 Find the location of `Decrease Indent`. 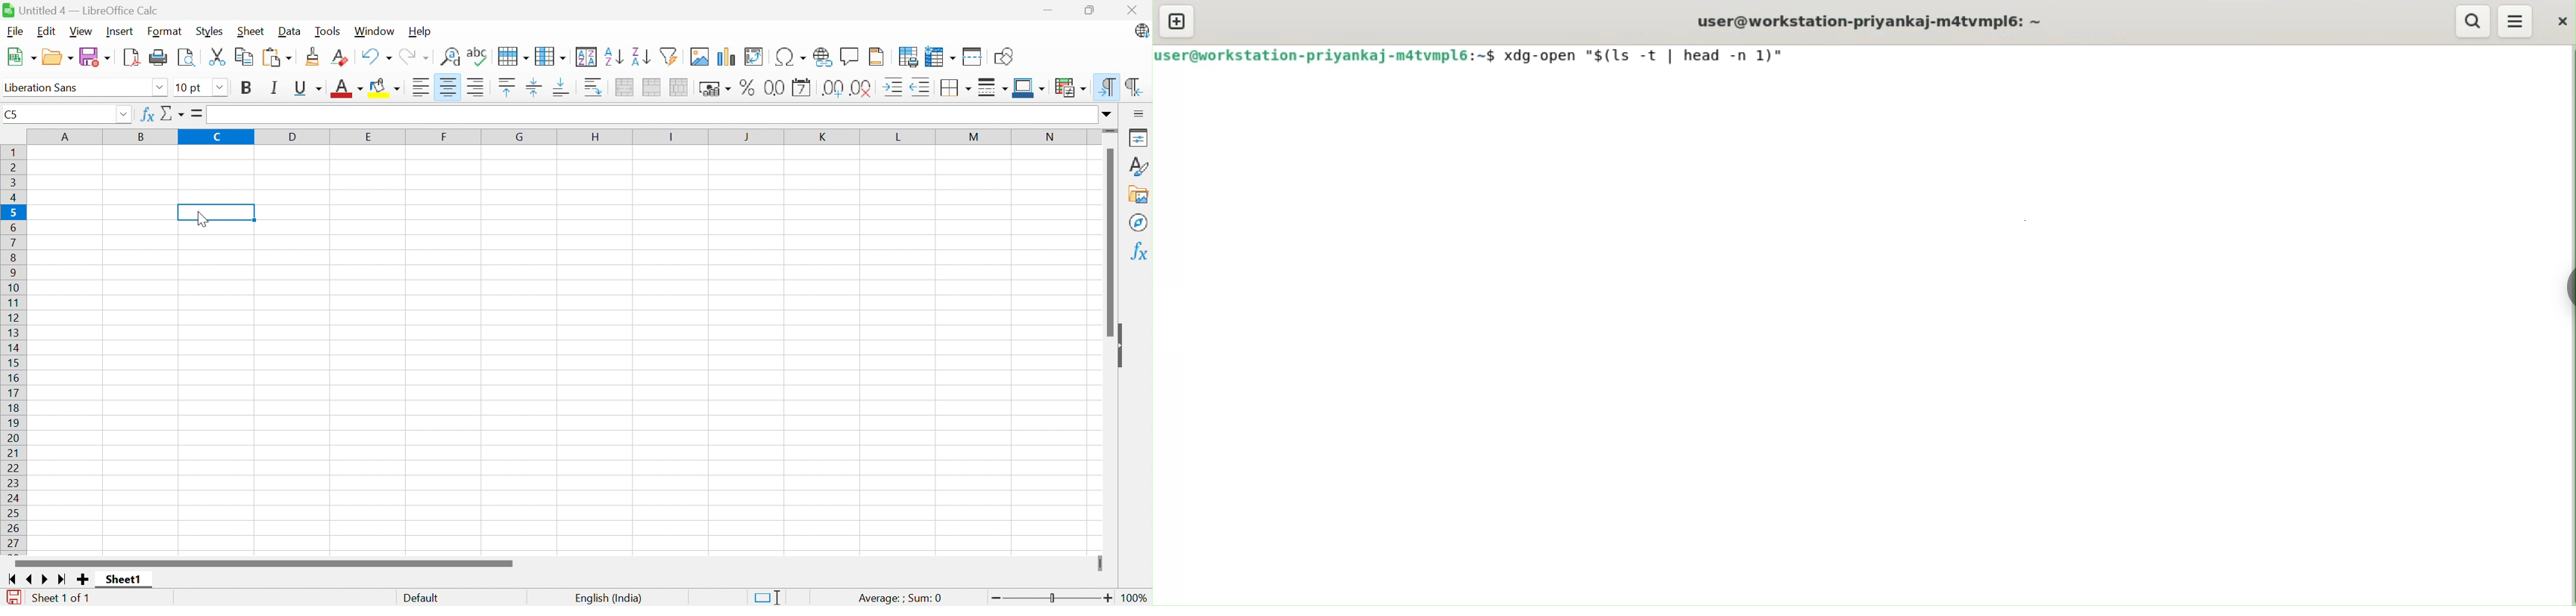

Decrease Indent is located at coordinates (924, 86).